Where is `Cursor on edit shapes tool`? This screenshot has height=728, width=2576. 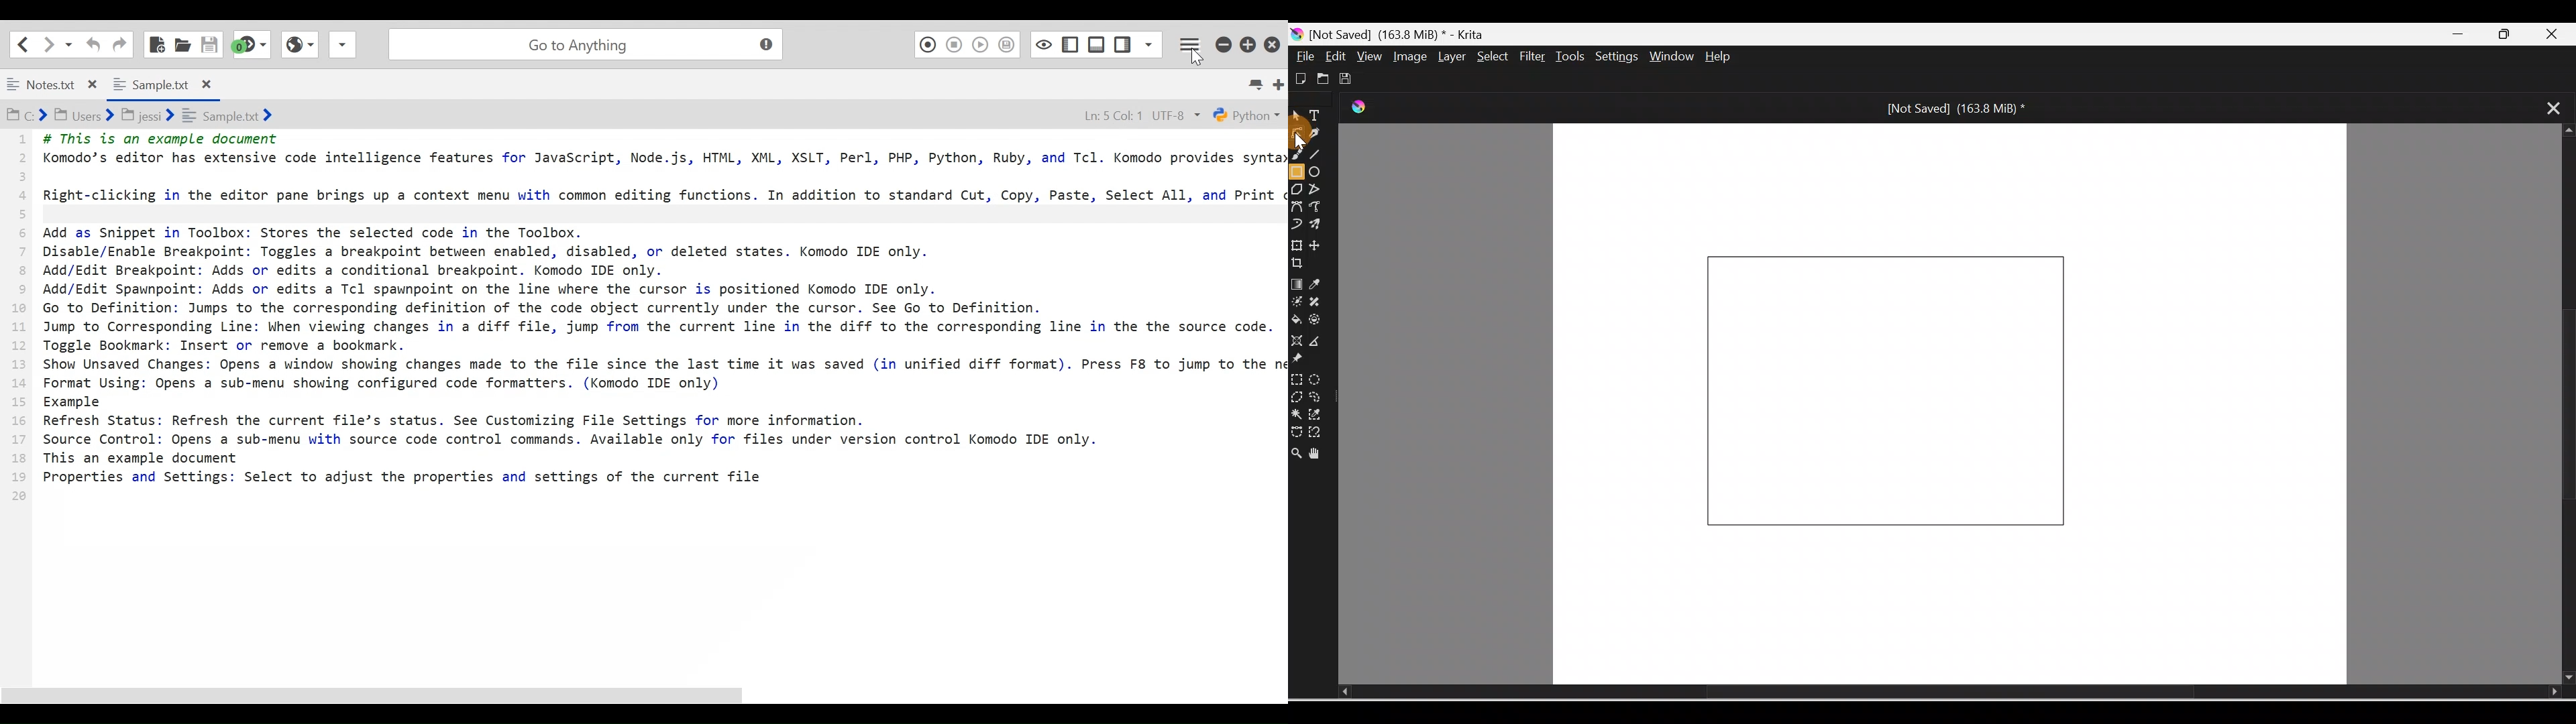
Cursor on edit shapes tool is located at coordinates (1296, 137).